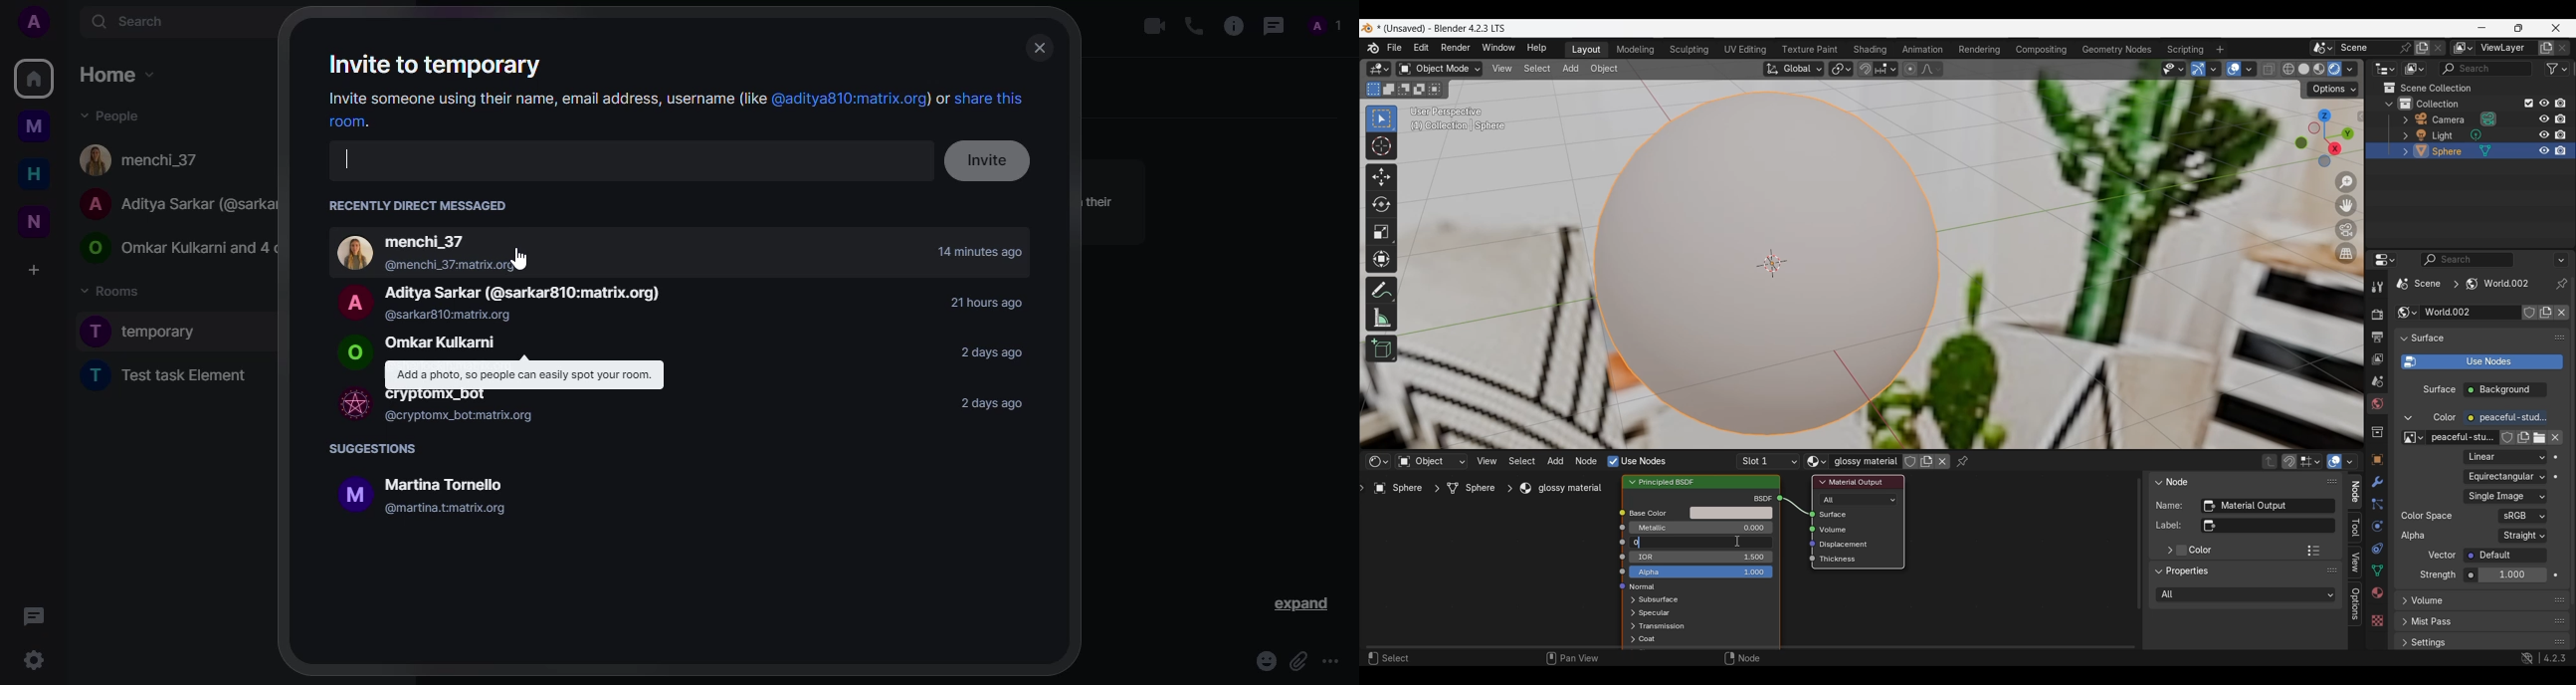  Describe the element at coordinates (1294, 661) in the screenshot. I see `attach` at that location.